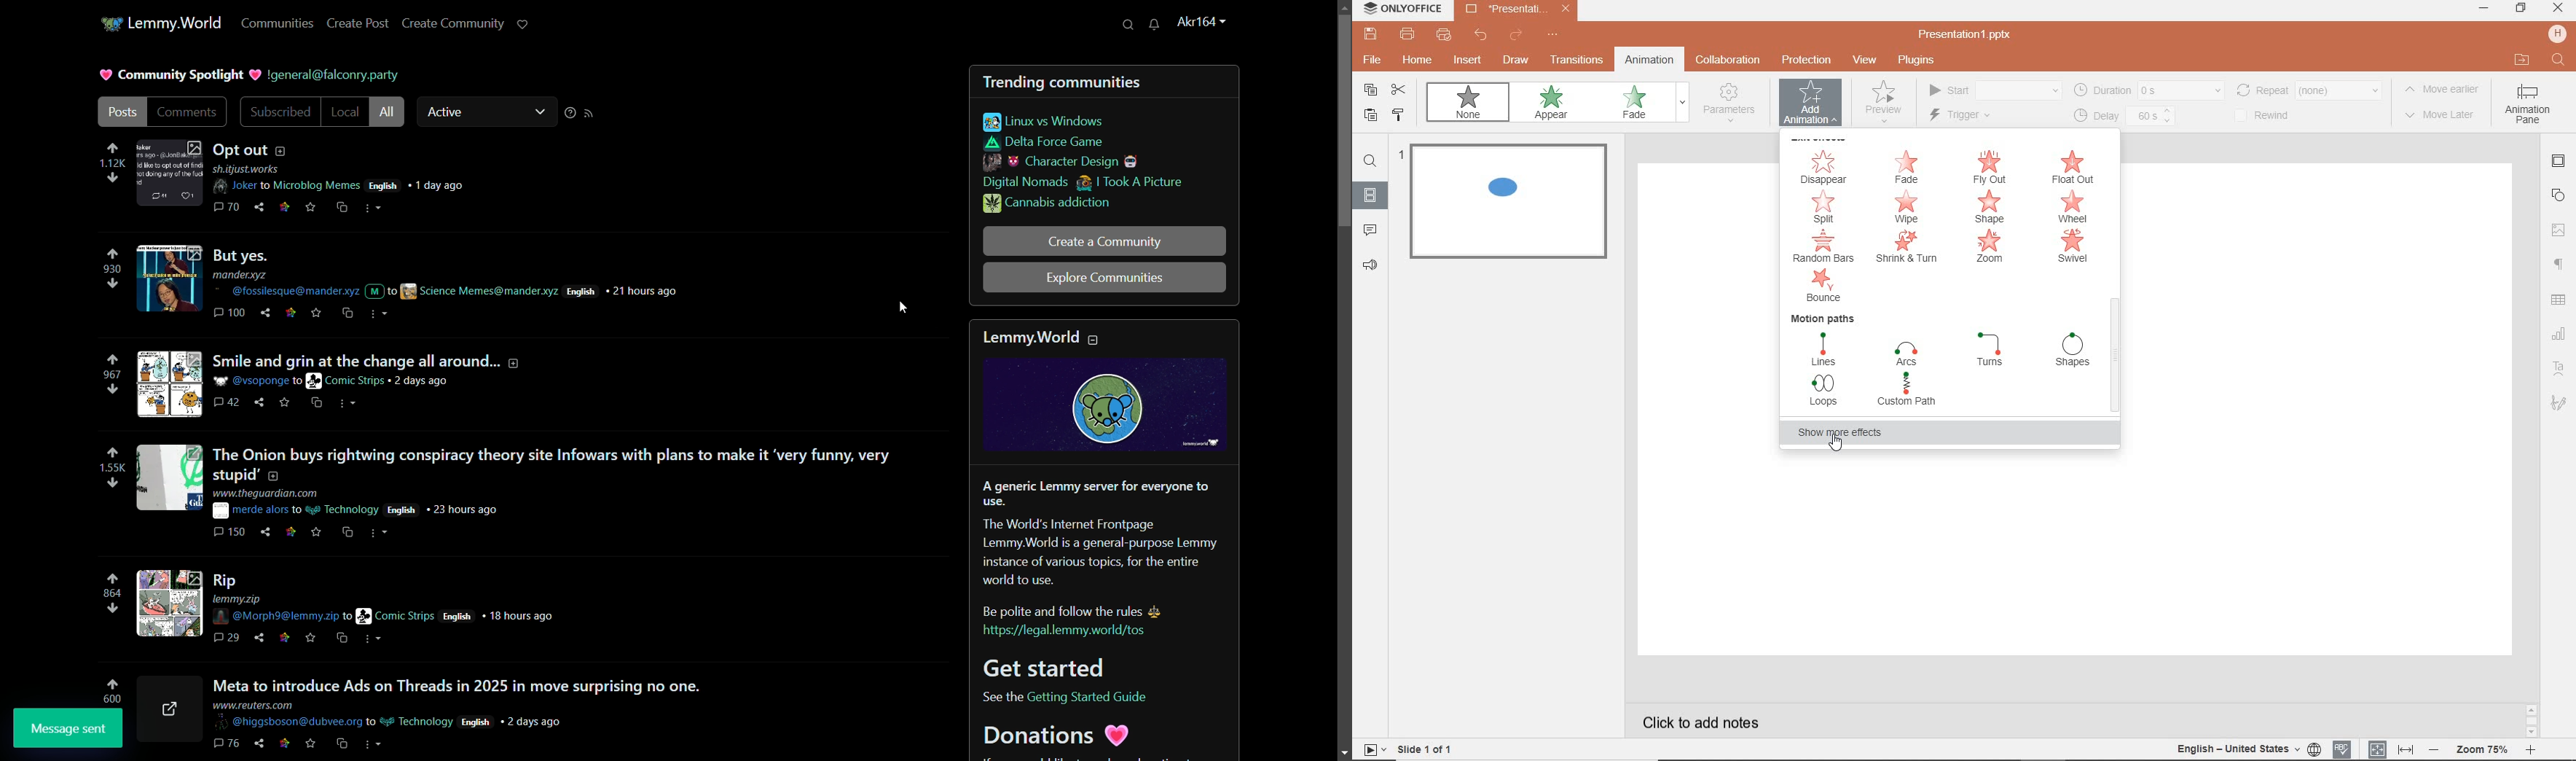 This screenshot has height=784, width=2576. Describe the element at coordinates (113, 575) in the screenshot. I see `upvote` at that location.